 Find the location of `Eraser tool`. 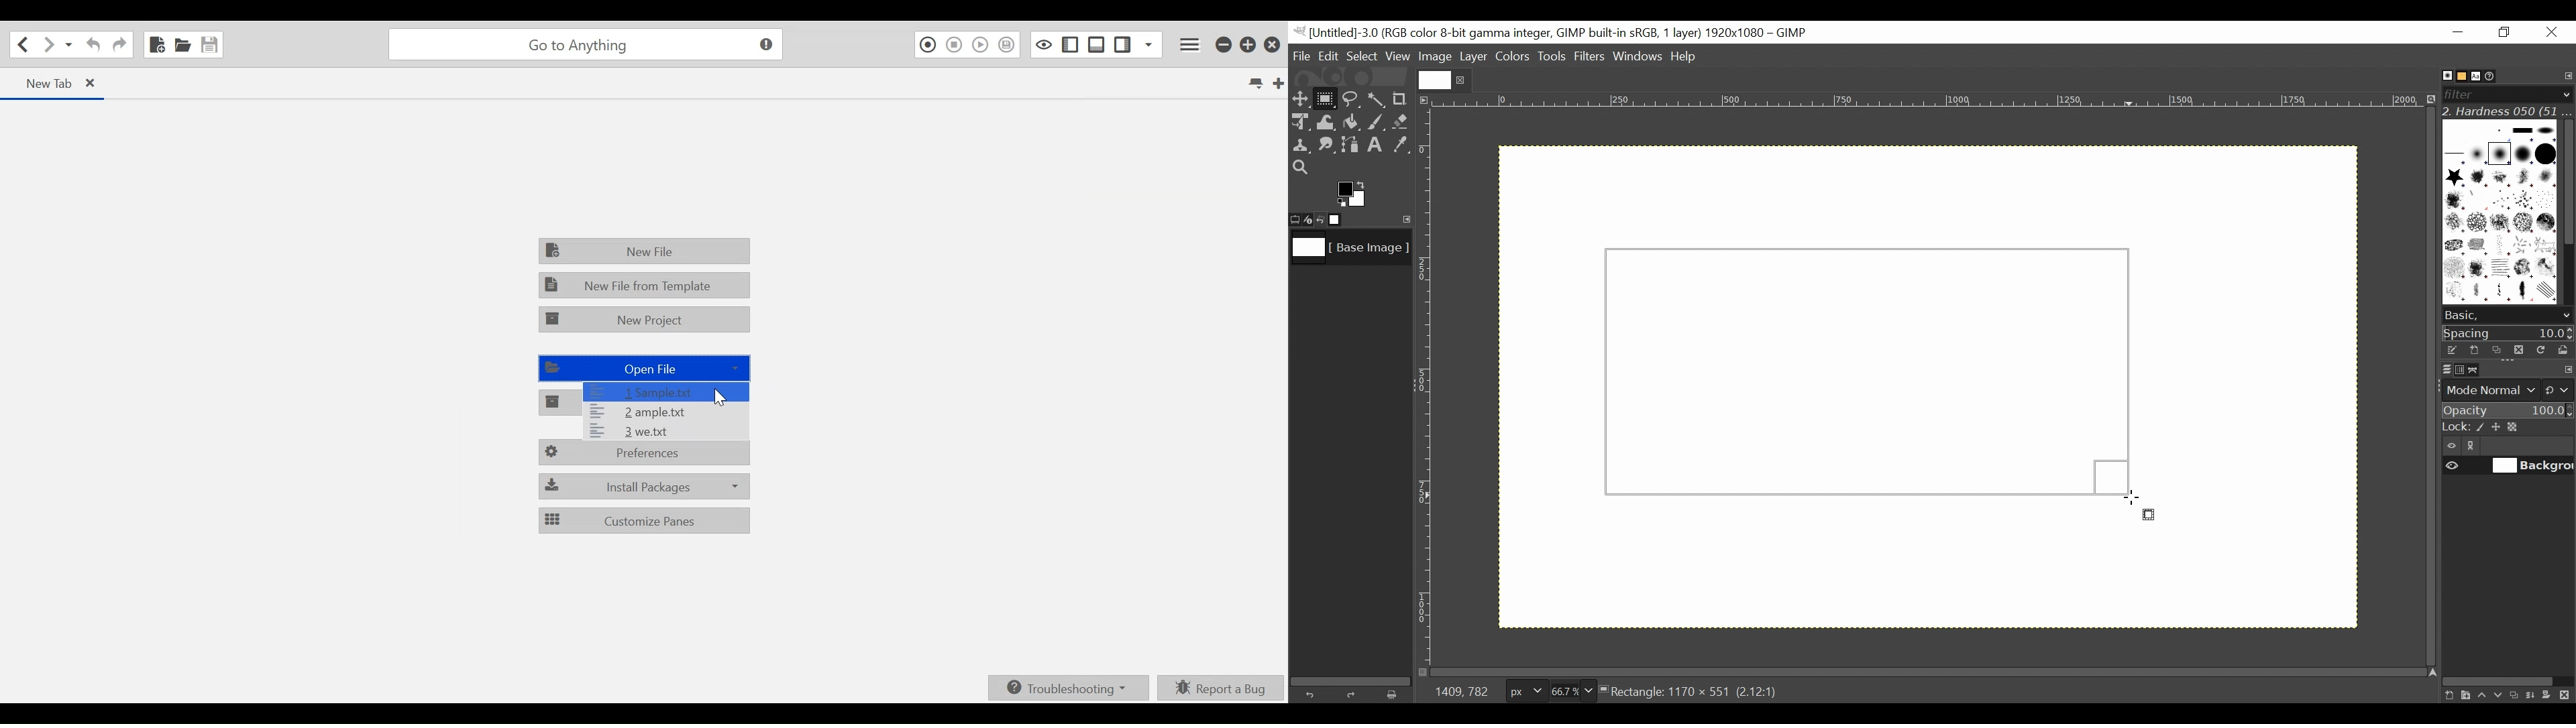

Eraser tool is located at coordinates (1402, 123).